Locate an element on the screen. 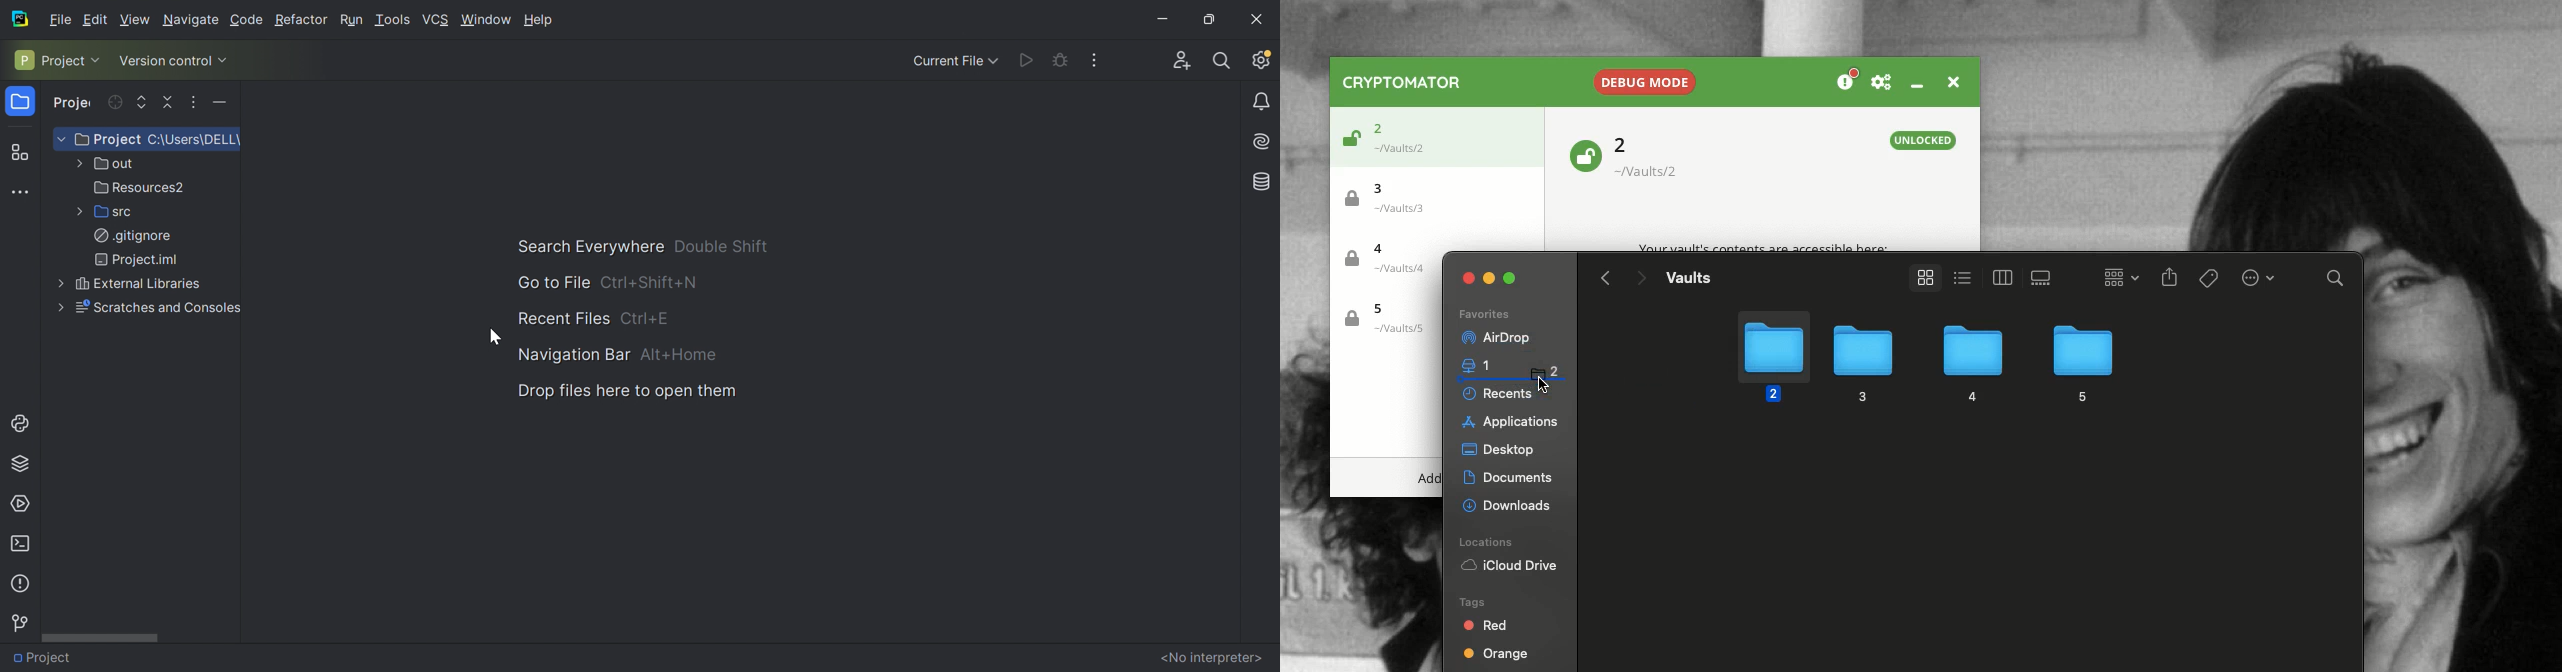  Python console is located at coordinates (23, 422).